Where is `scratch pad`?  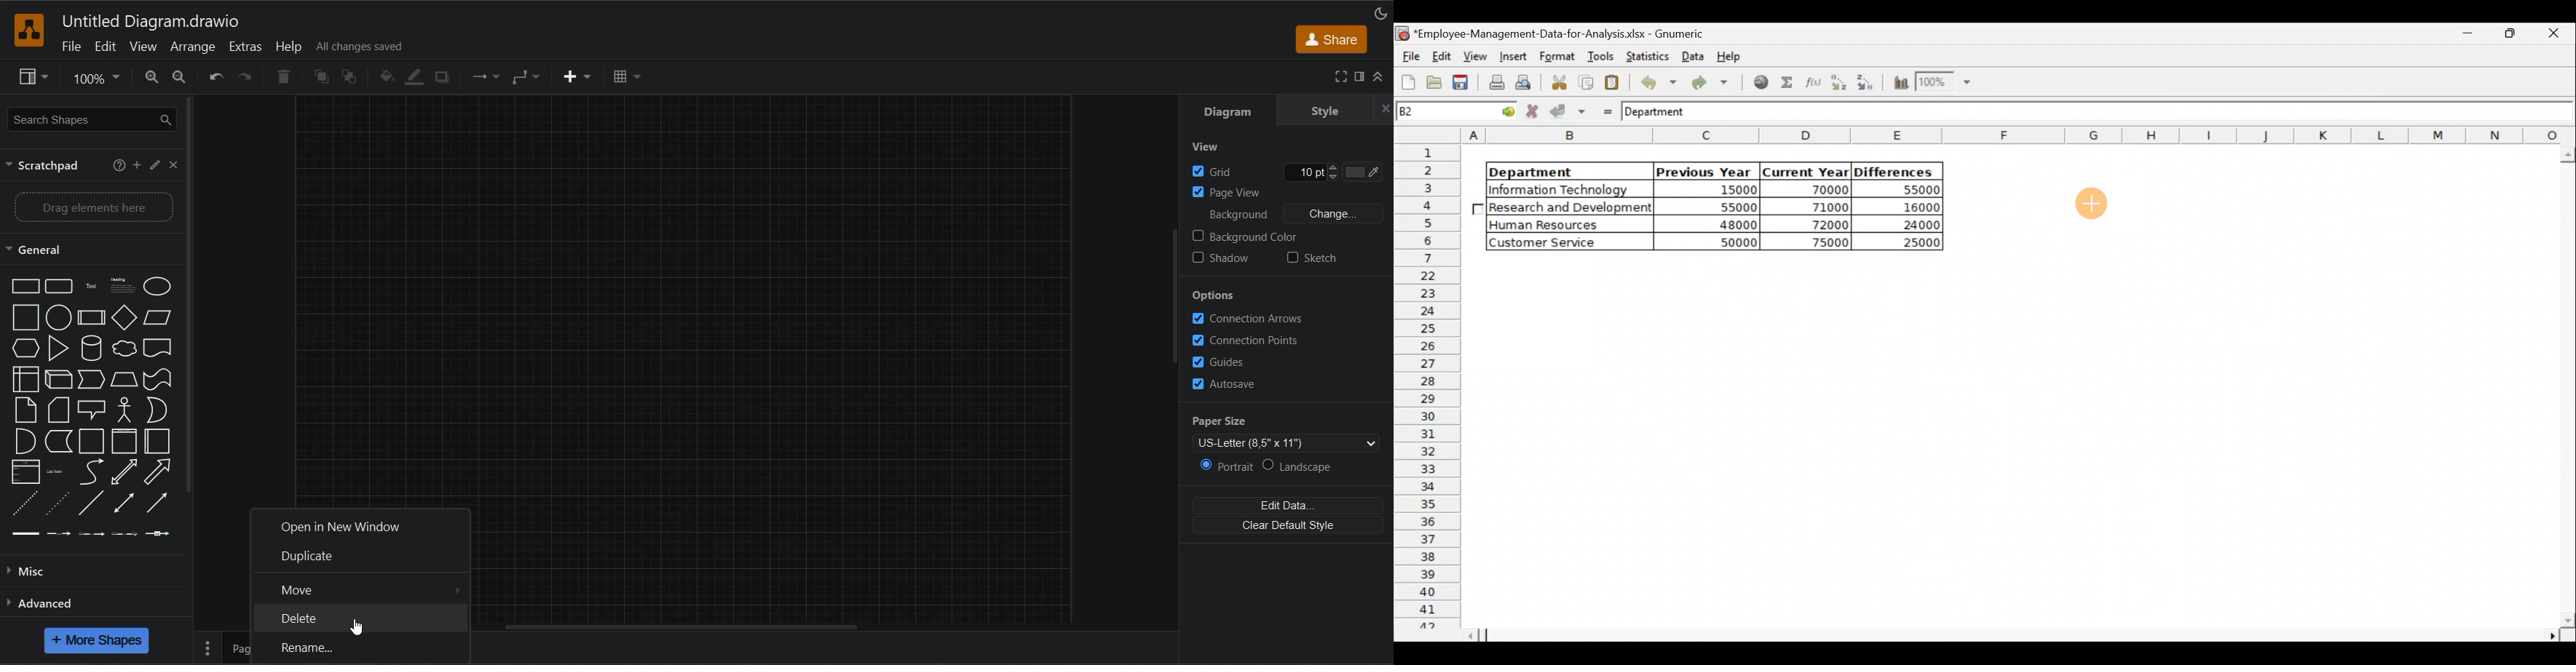
scratch pad is located at coordinates (50, 166).